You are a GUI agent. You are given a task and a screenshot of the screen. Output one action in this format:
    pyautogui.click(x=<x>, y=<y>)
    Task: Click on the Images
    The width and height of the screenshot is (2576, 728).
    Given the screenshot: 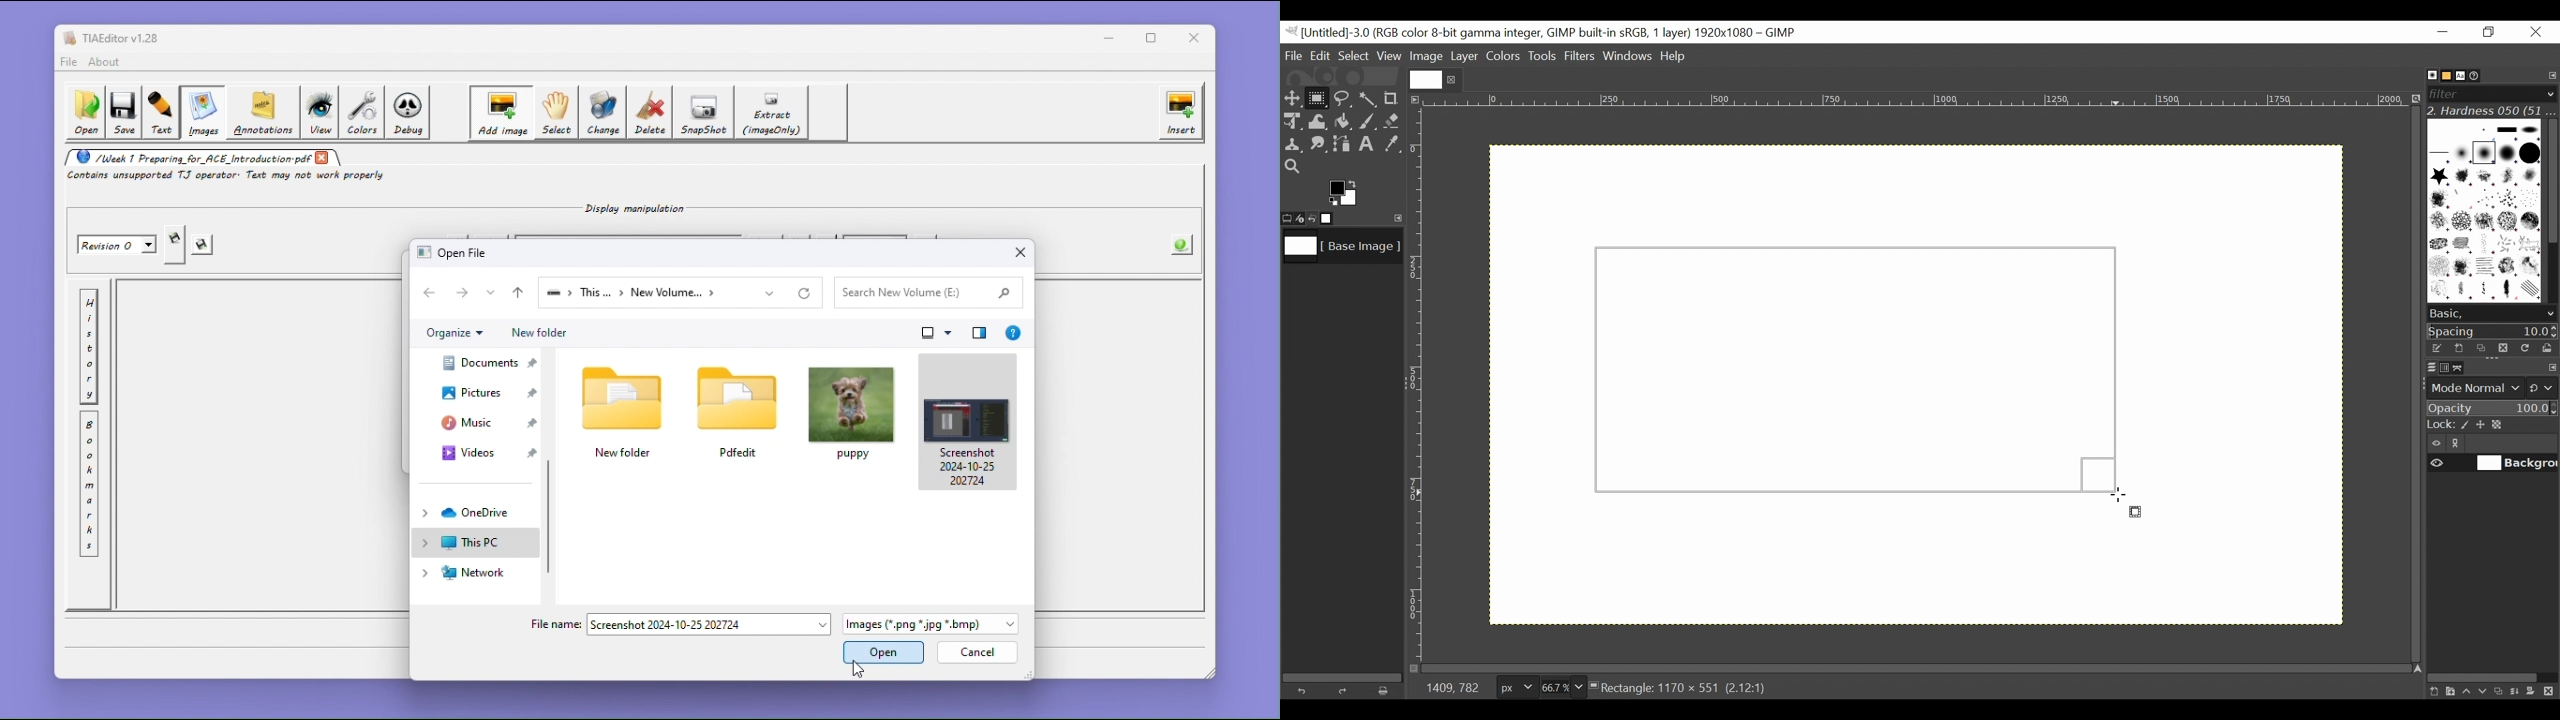 What is the action you would take?
    pyautogui.click(x=1335, y=219)
    